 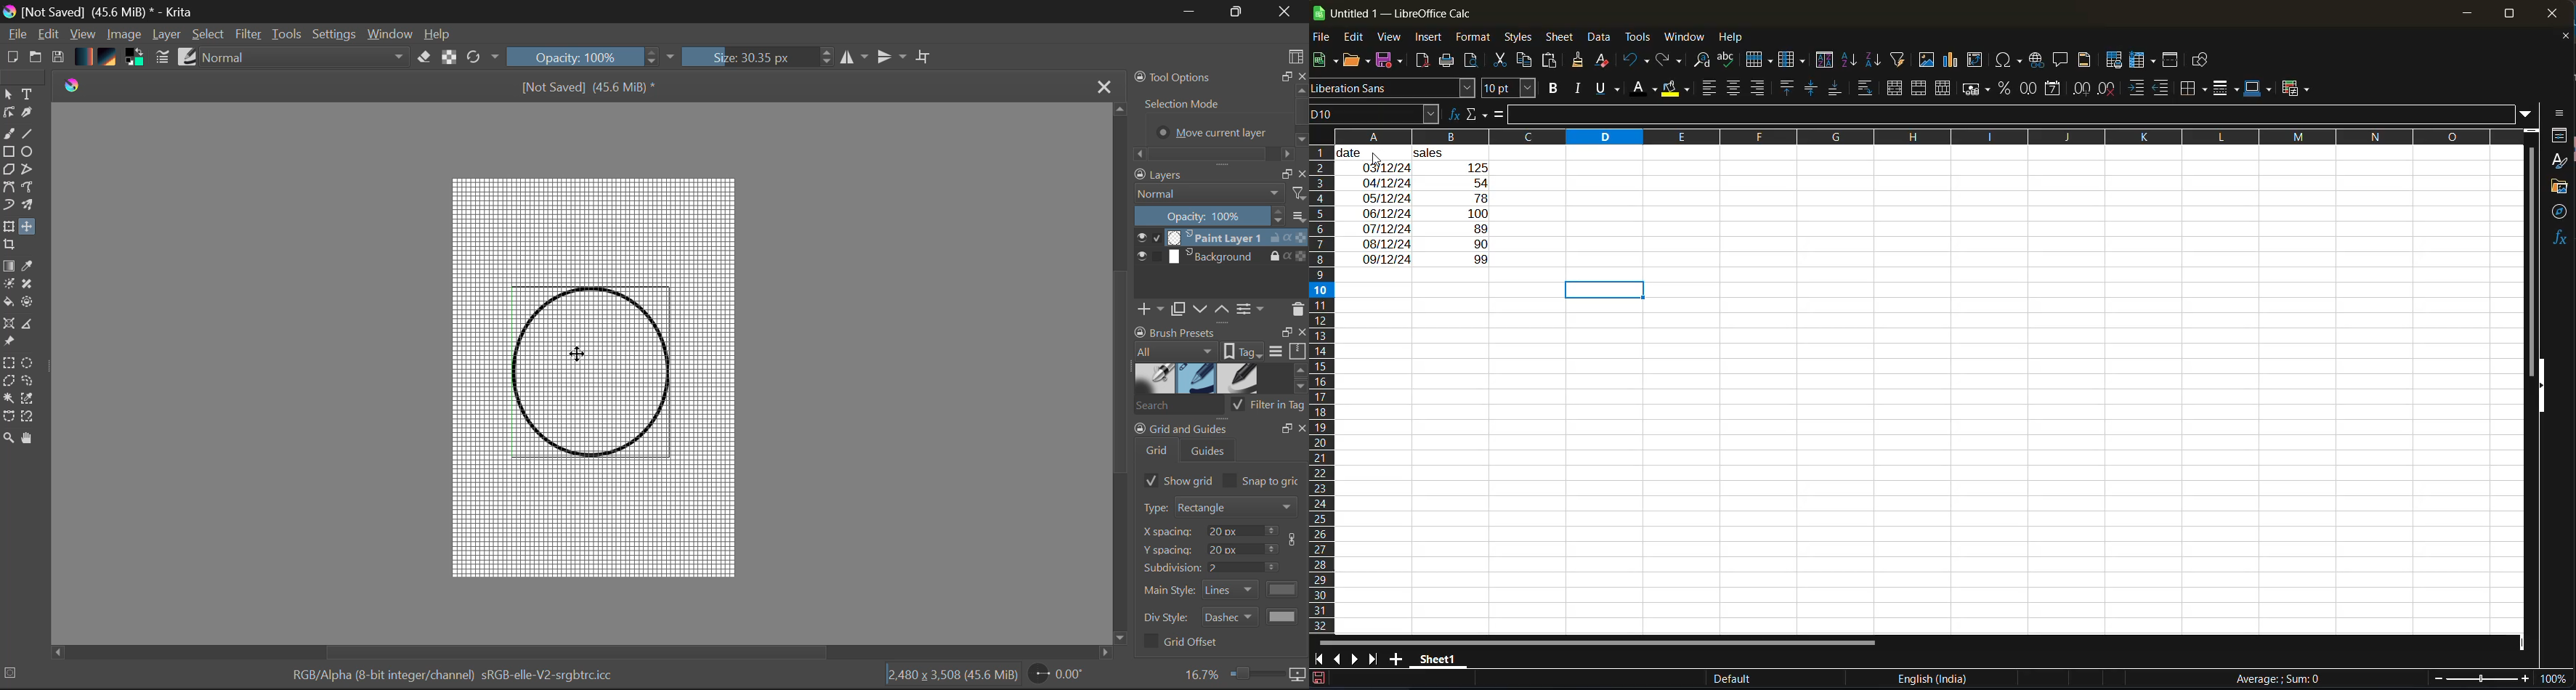 I want to click on Default, so click(x=1730, y=679).